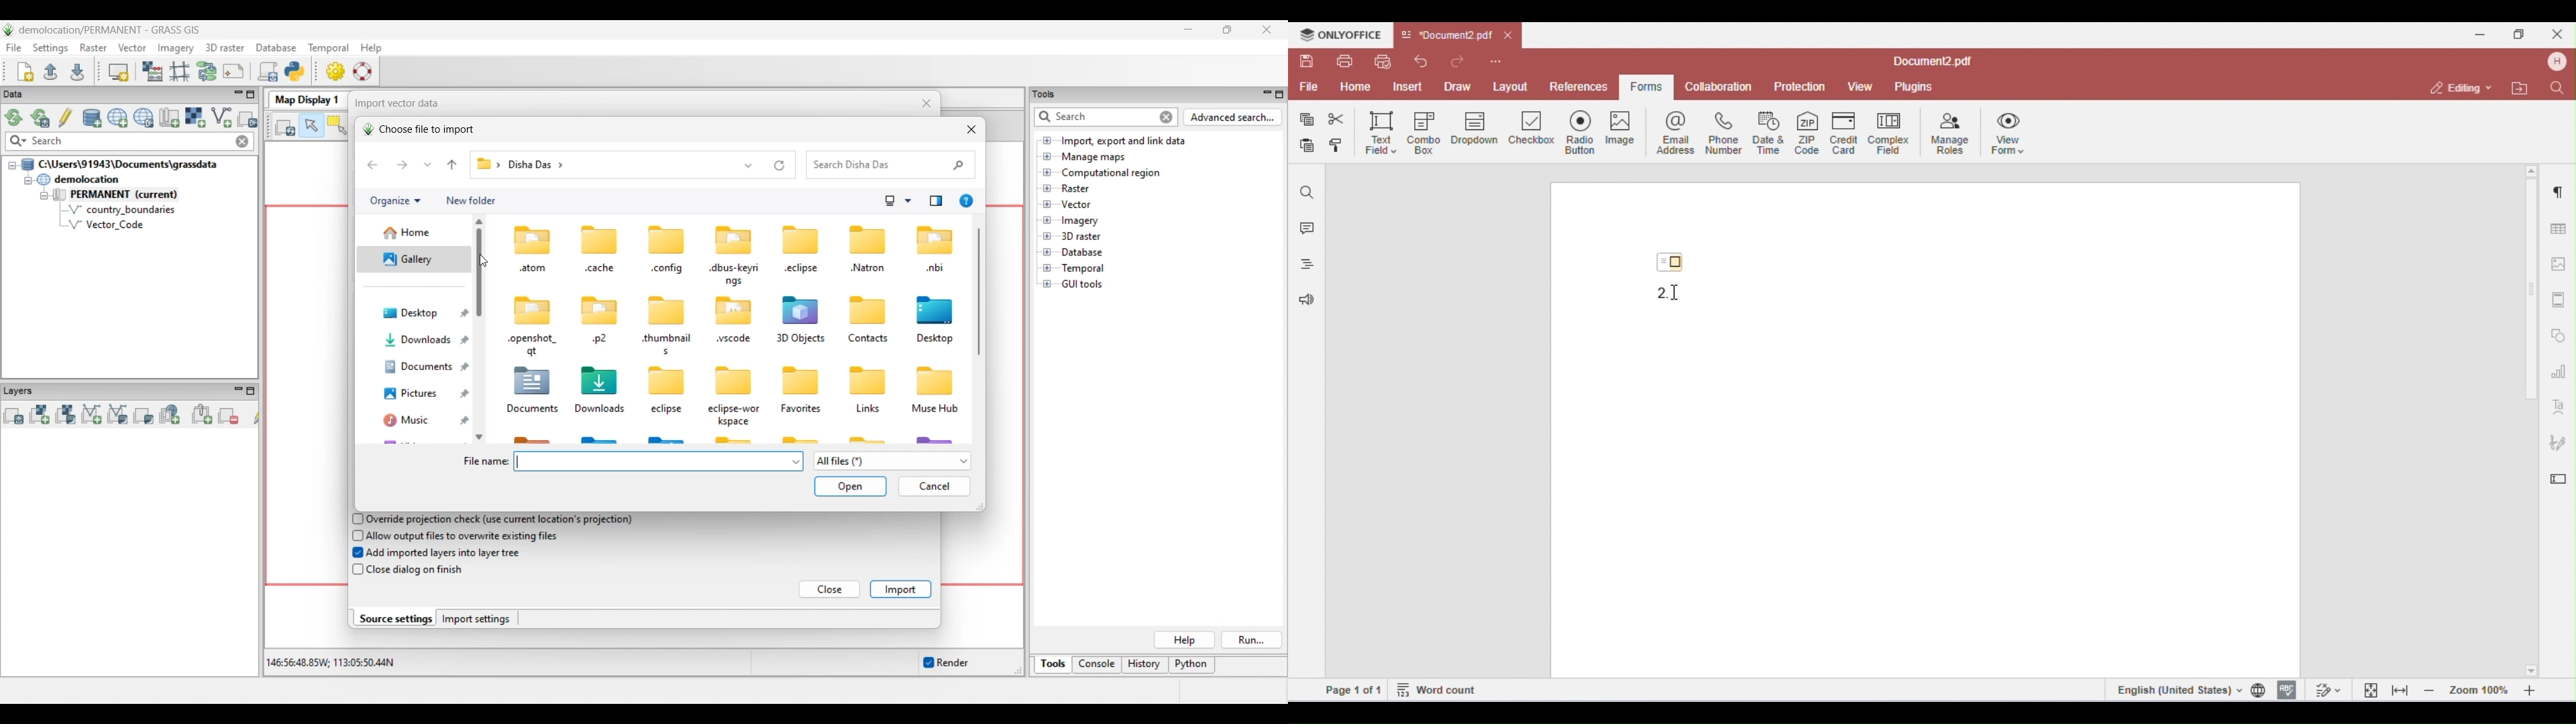 The image size is (2576, 728). Describe the element at coordinates (804, 409) in the screenshot. I see `Favorites` at that location.